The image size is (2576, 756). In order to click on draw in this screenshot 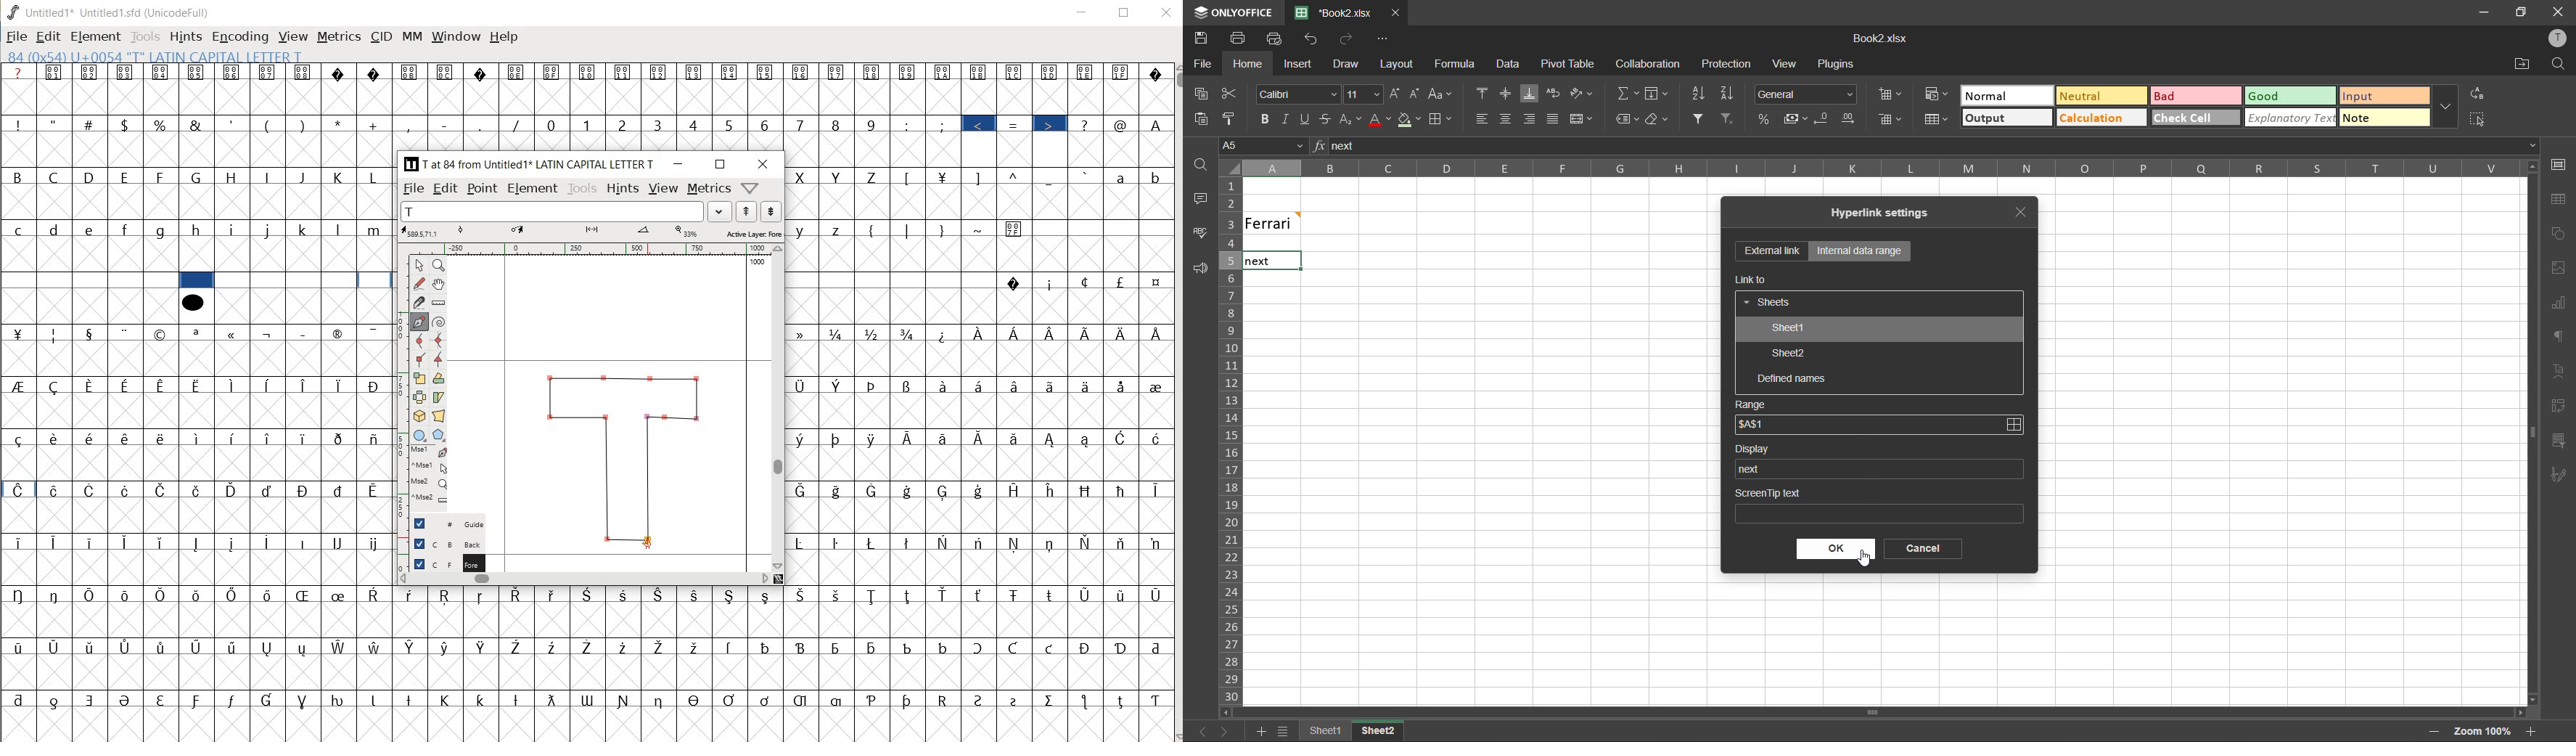, I will do `click(1346, 66)`.